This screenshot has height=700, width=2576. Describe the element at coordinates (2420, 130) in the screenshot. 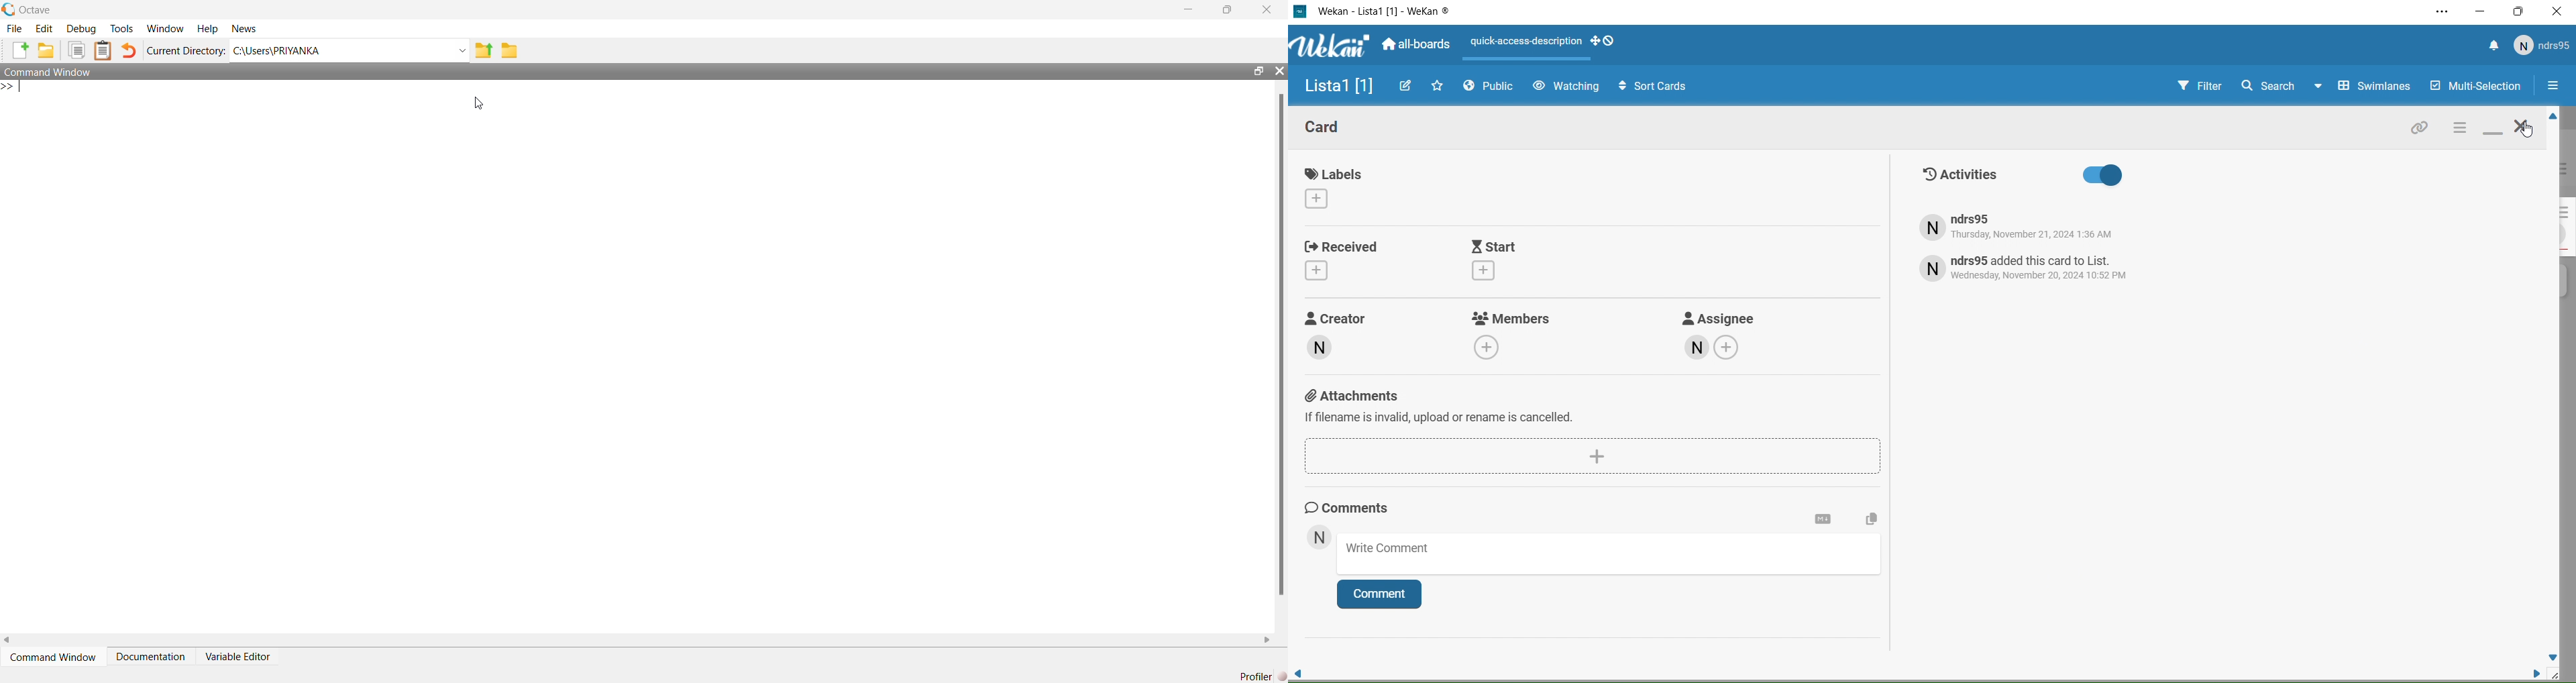

I see `attached` at that location.